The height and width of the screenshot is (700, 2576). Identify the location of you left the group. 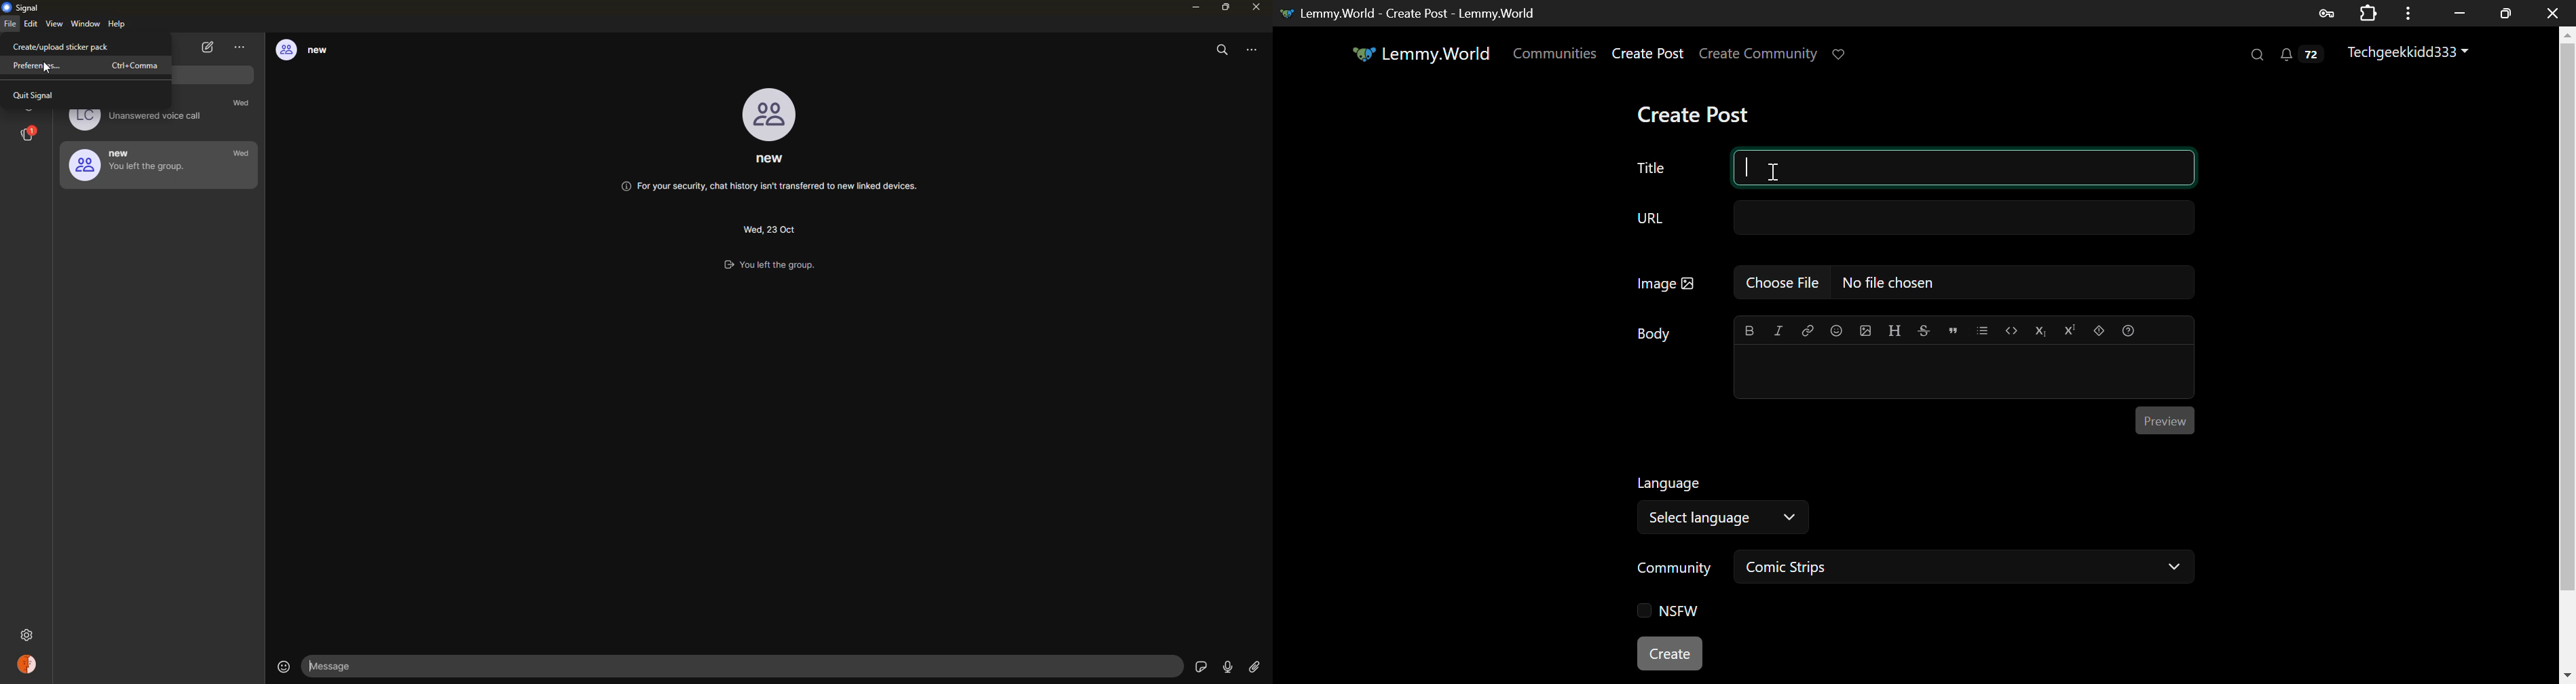
(781, 266).